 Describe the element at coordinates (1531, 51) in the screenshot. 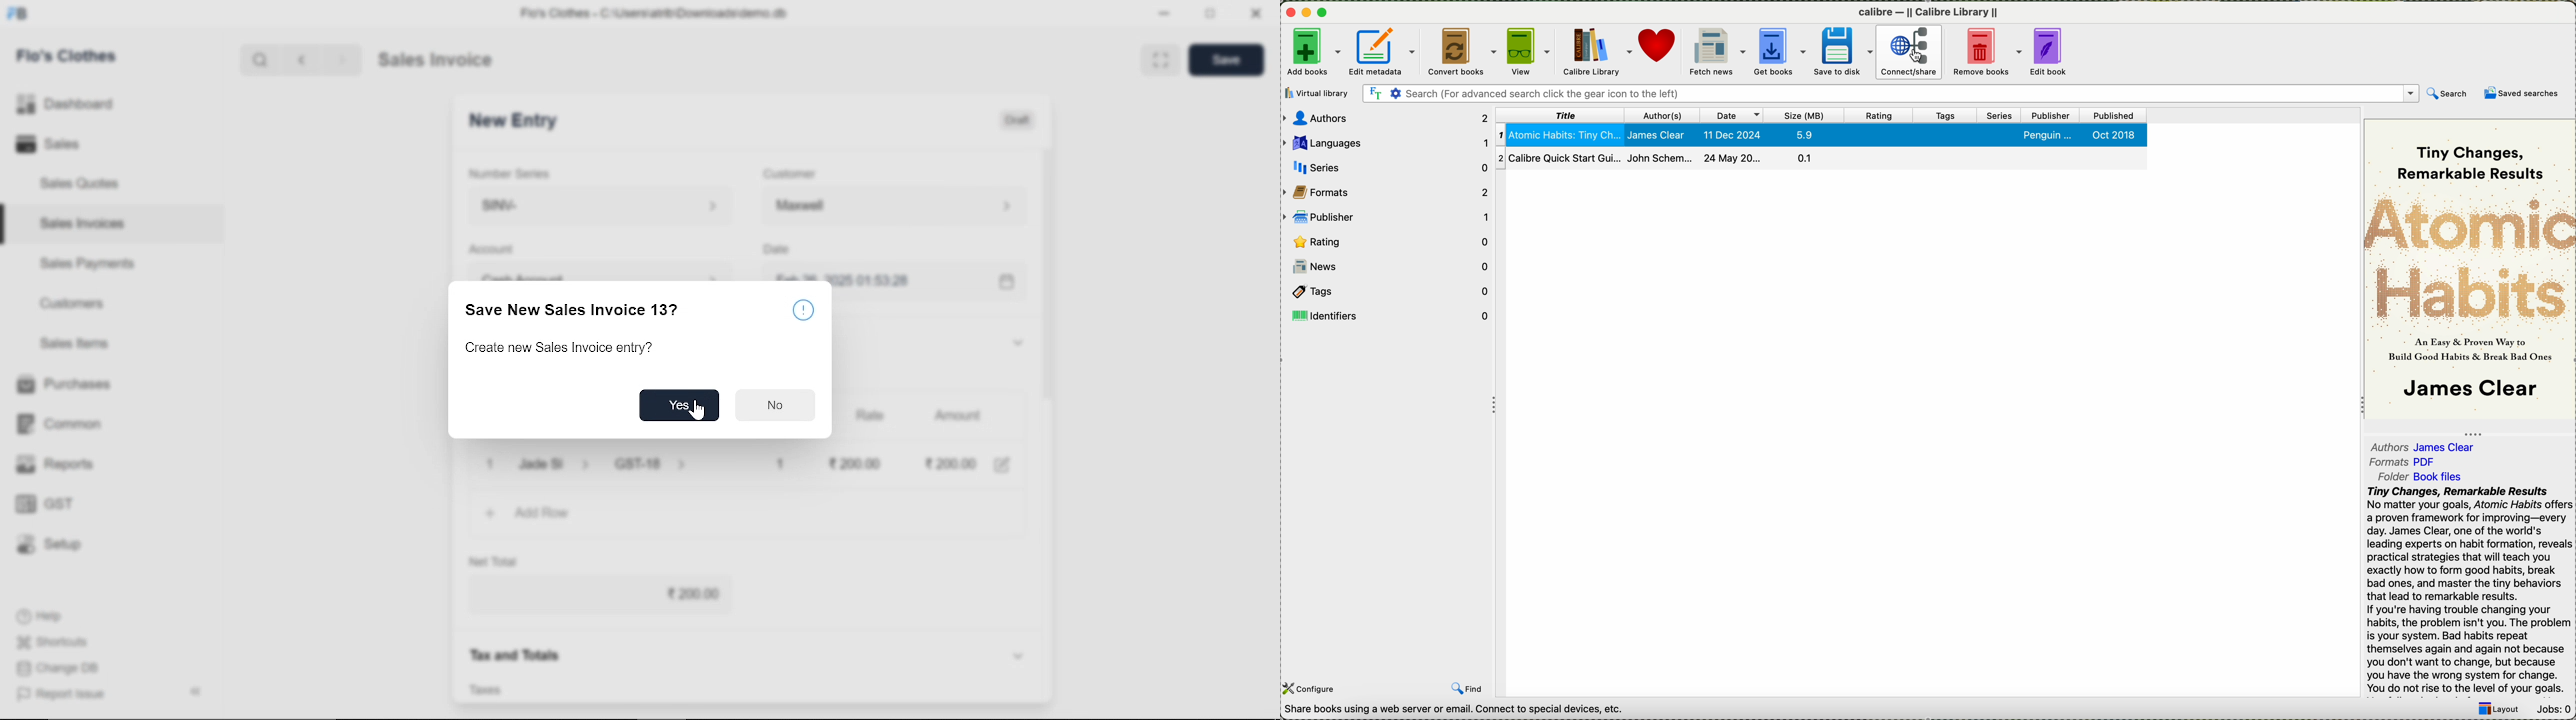

I see `view` at that location.